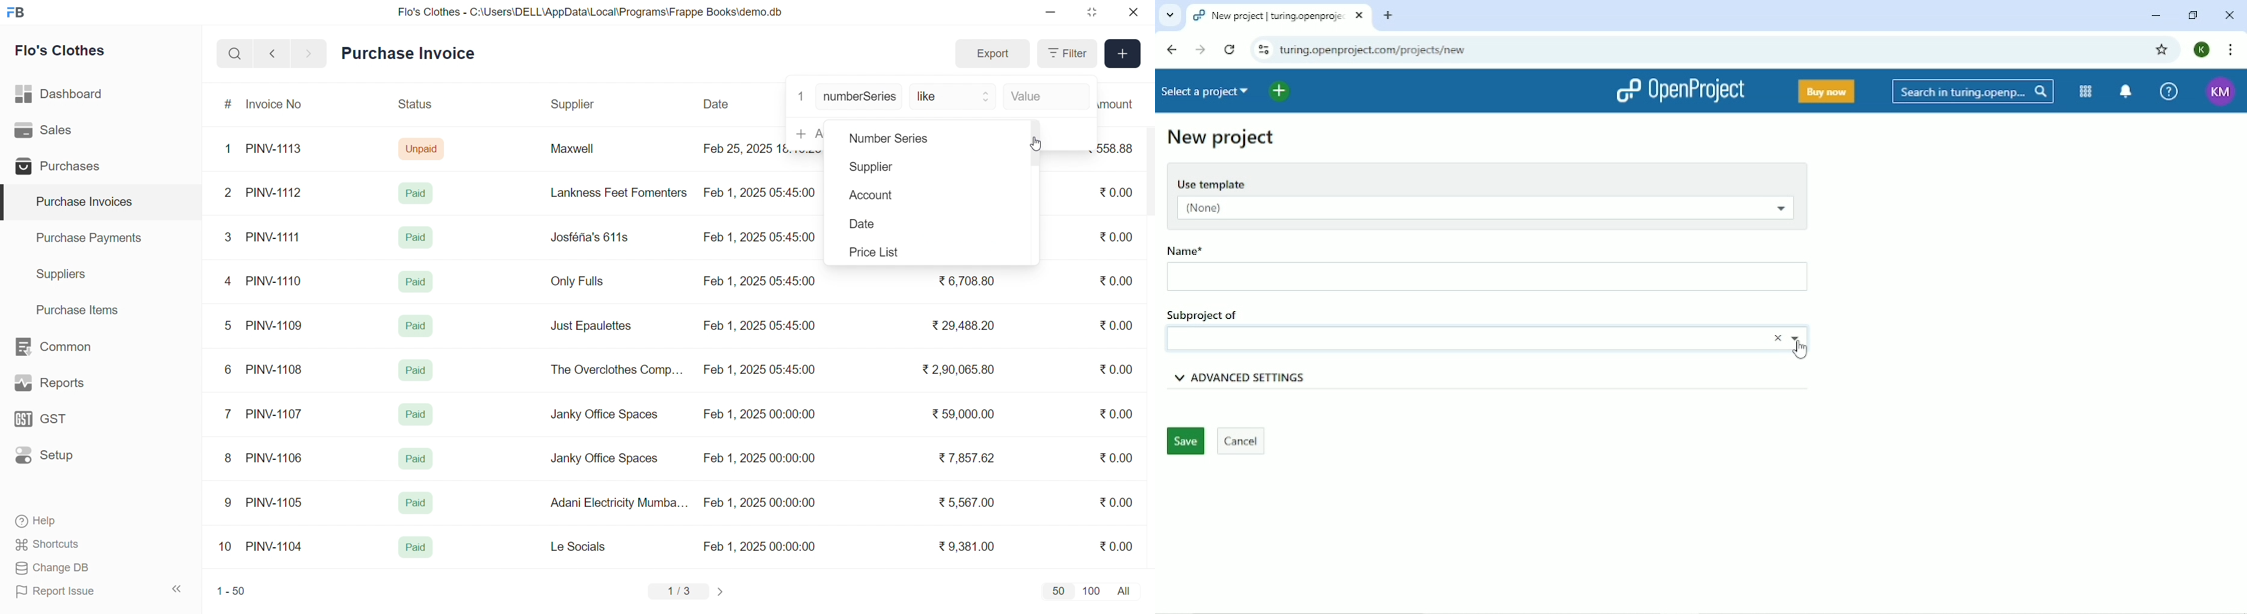  I want to click on Paid, so click(417, 237).